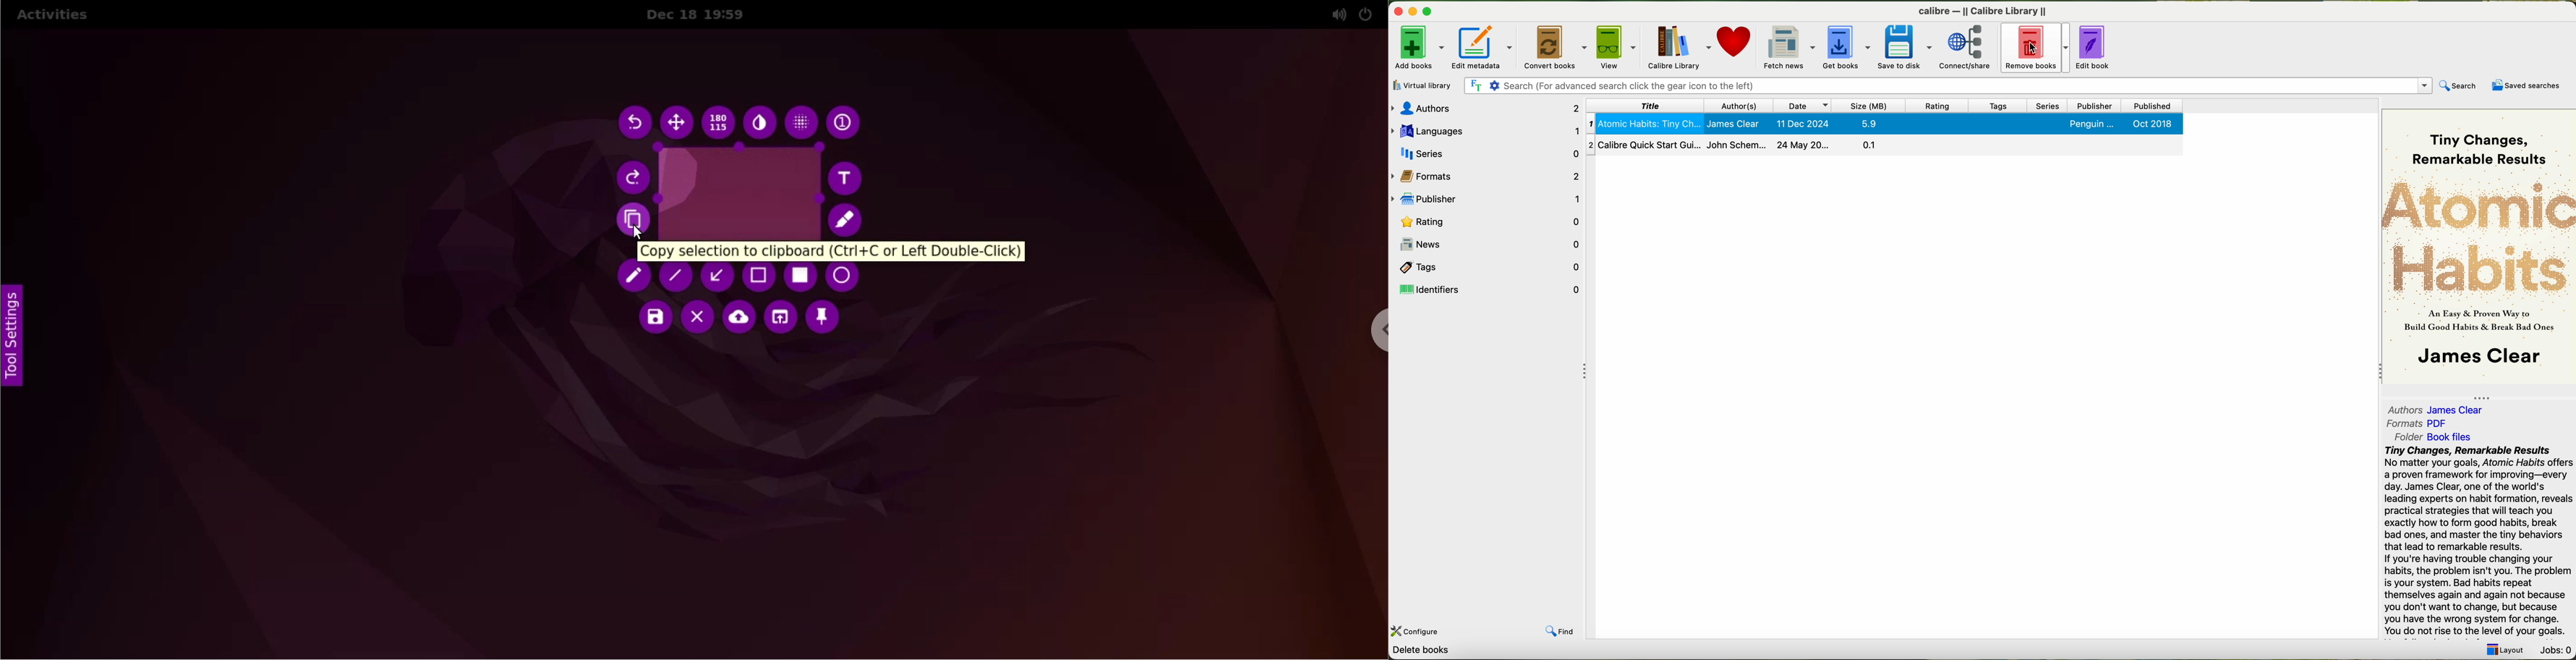 The width and height of the screenshot is (2576, 672). I want to click on inverter , so click(758, 124).